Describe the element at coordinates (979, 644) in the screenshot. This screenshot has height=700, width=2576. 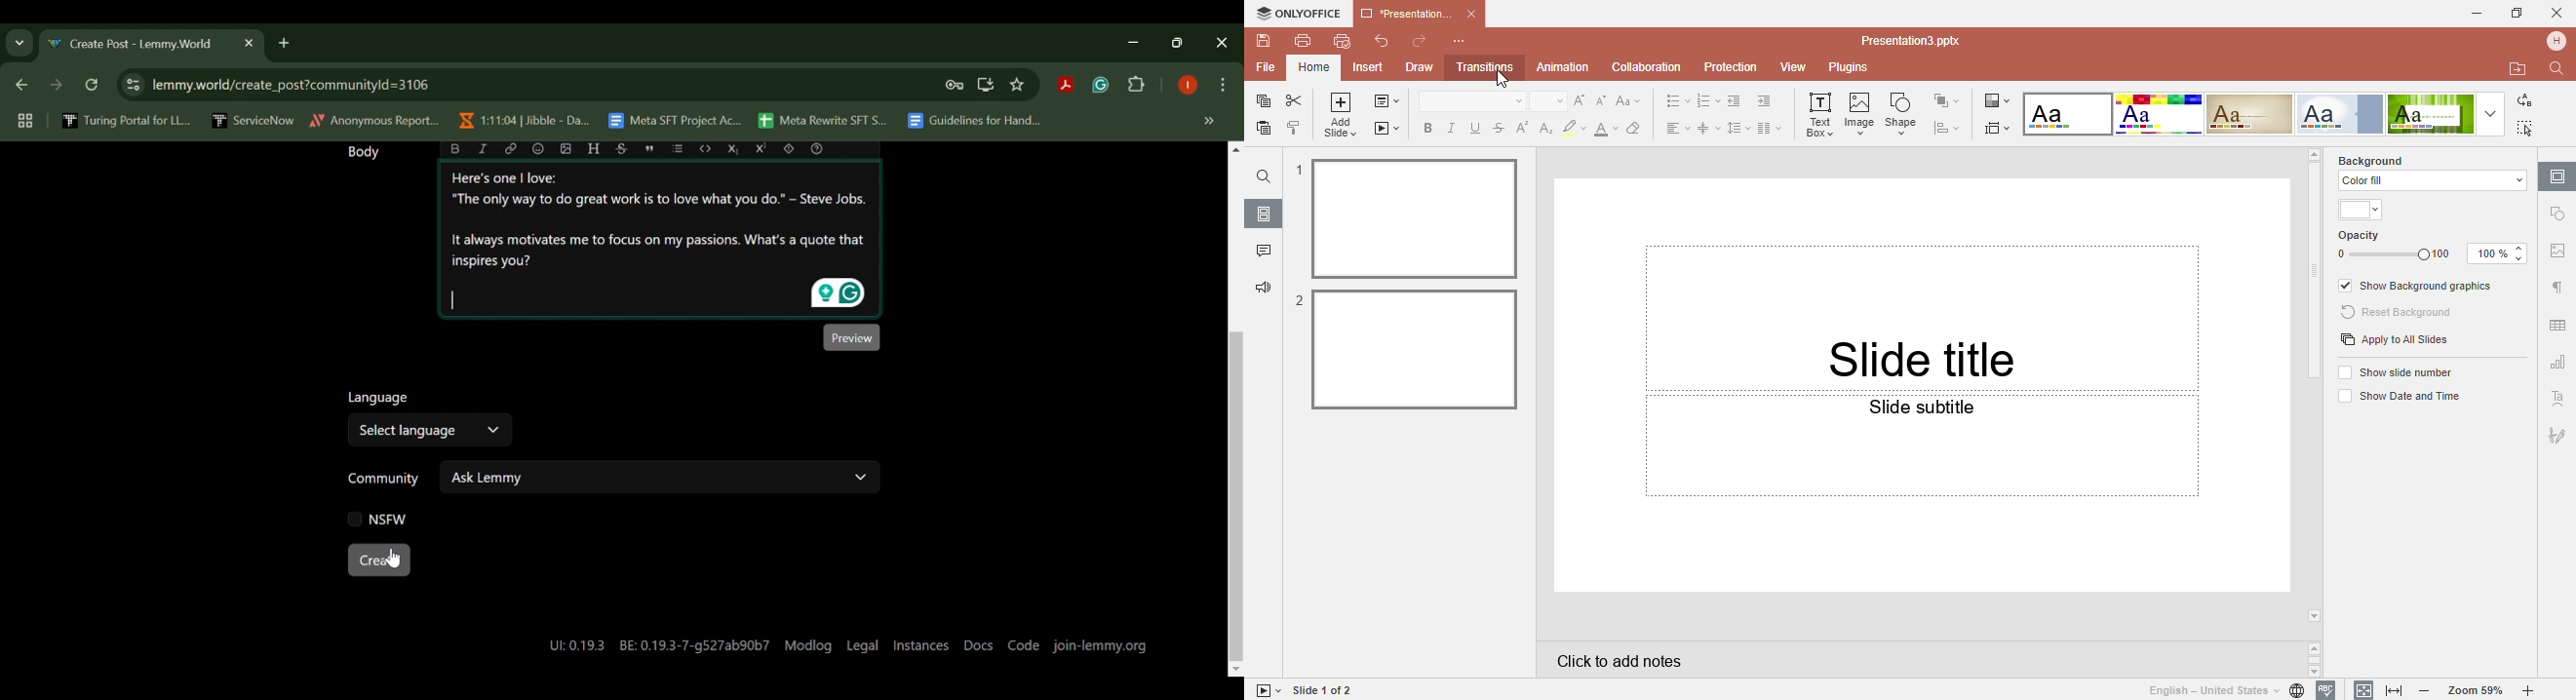
I see `Docs` at that location.